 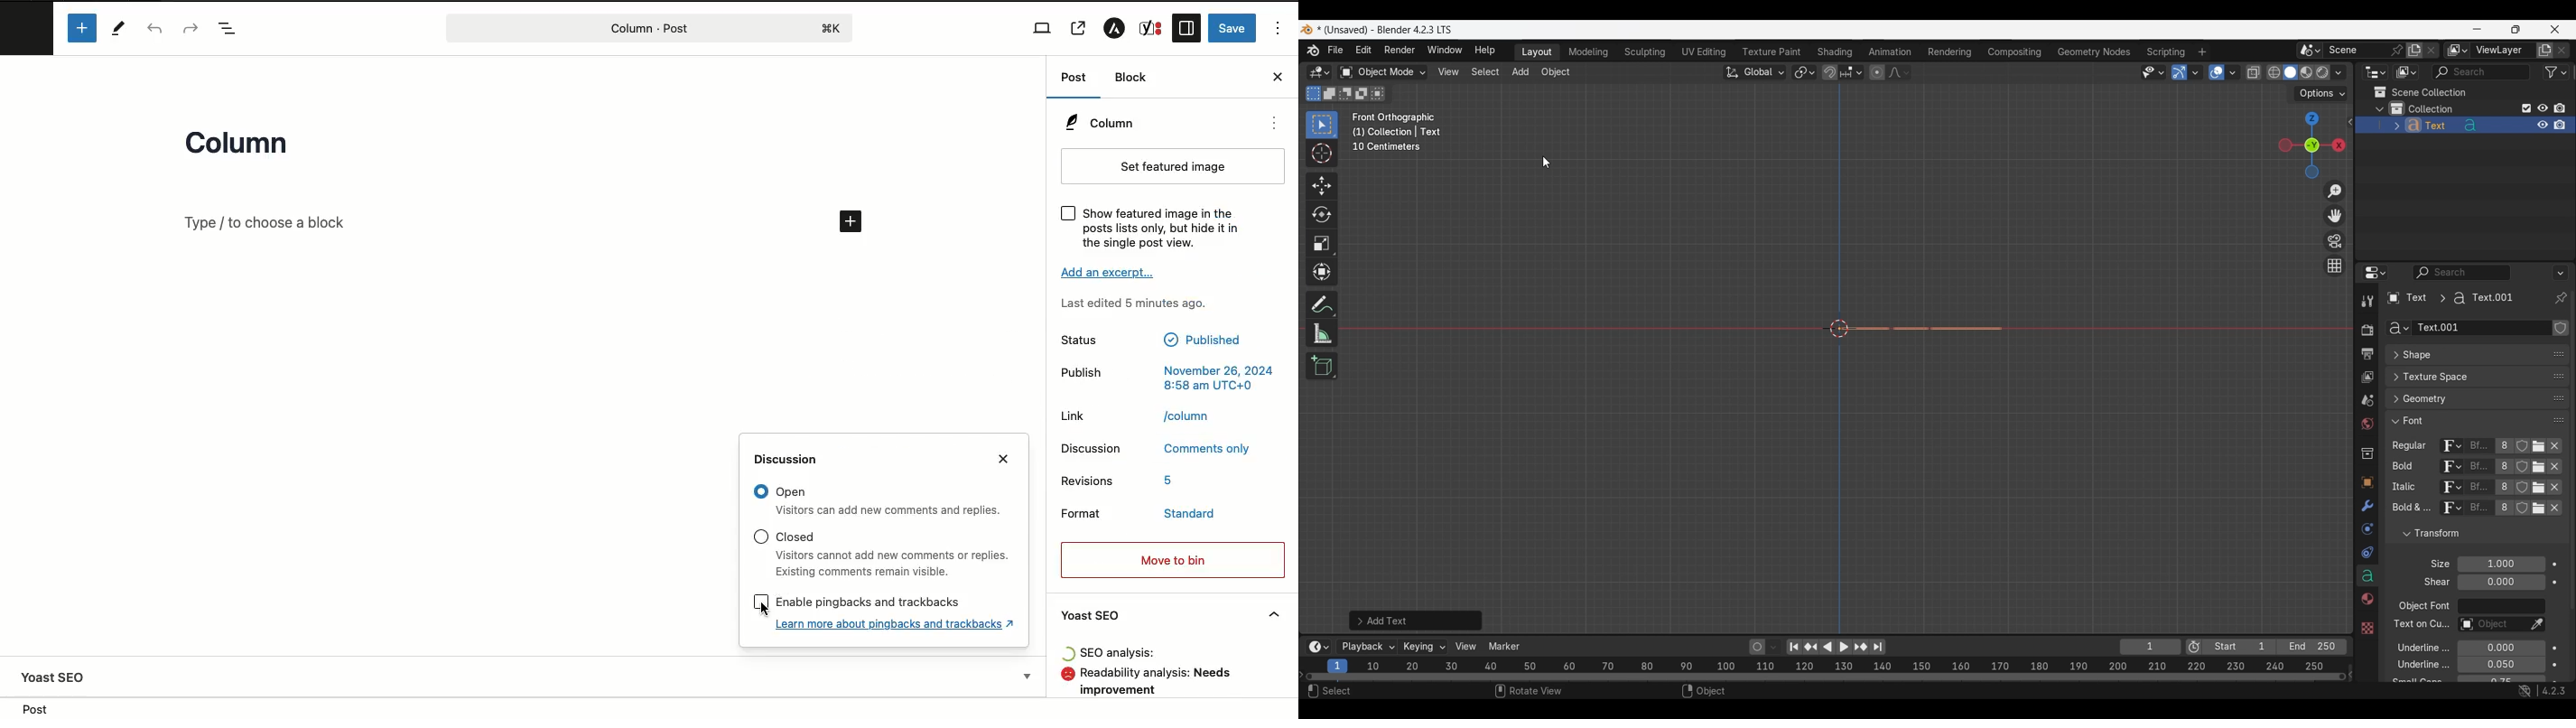 I want to click on Comments only, so click(x=1209, y=446).